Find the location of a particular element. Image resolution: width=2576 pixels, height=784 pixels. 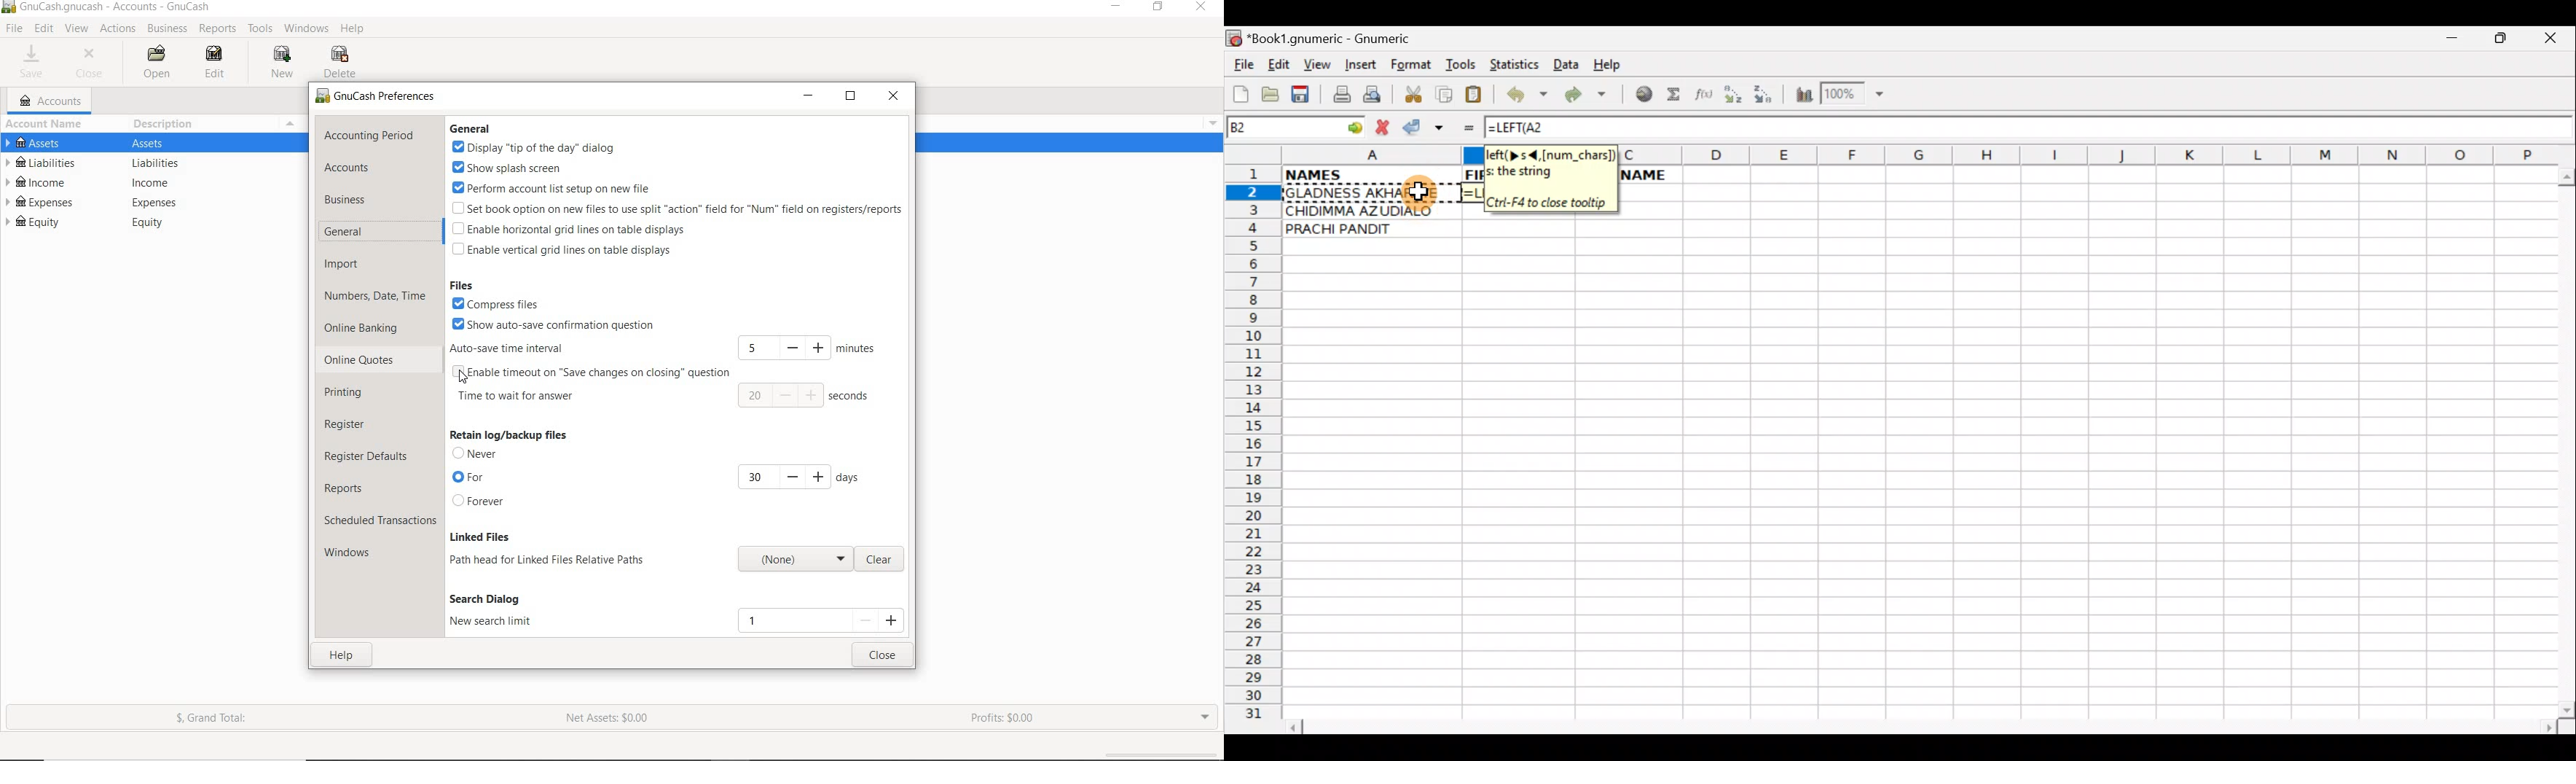

path head for linked files relative paths is located at coordinates (551, 559).